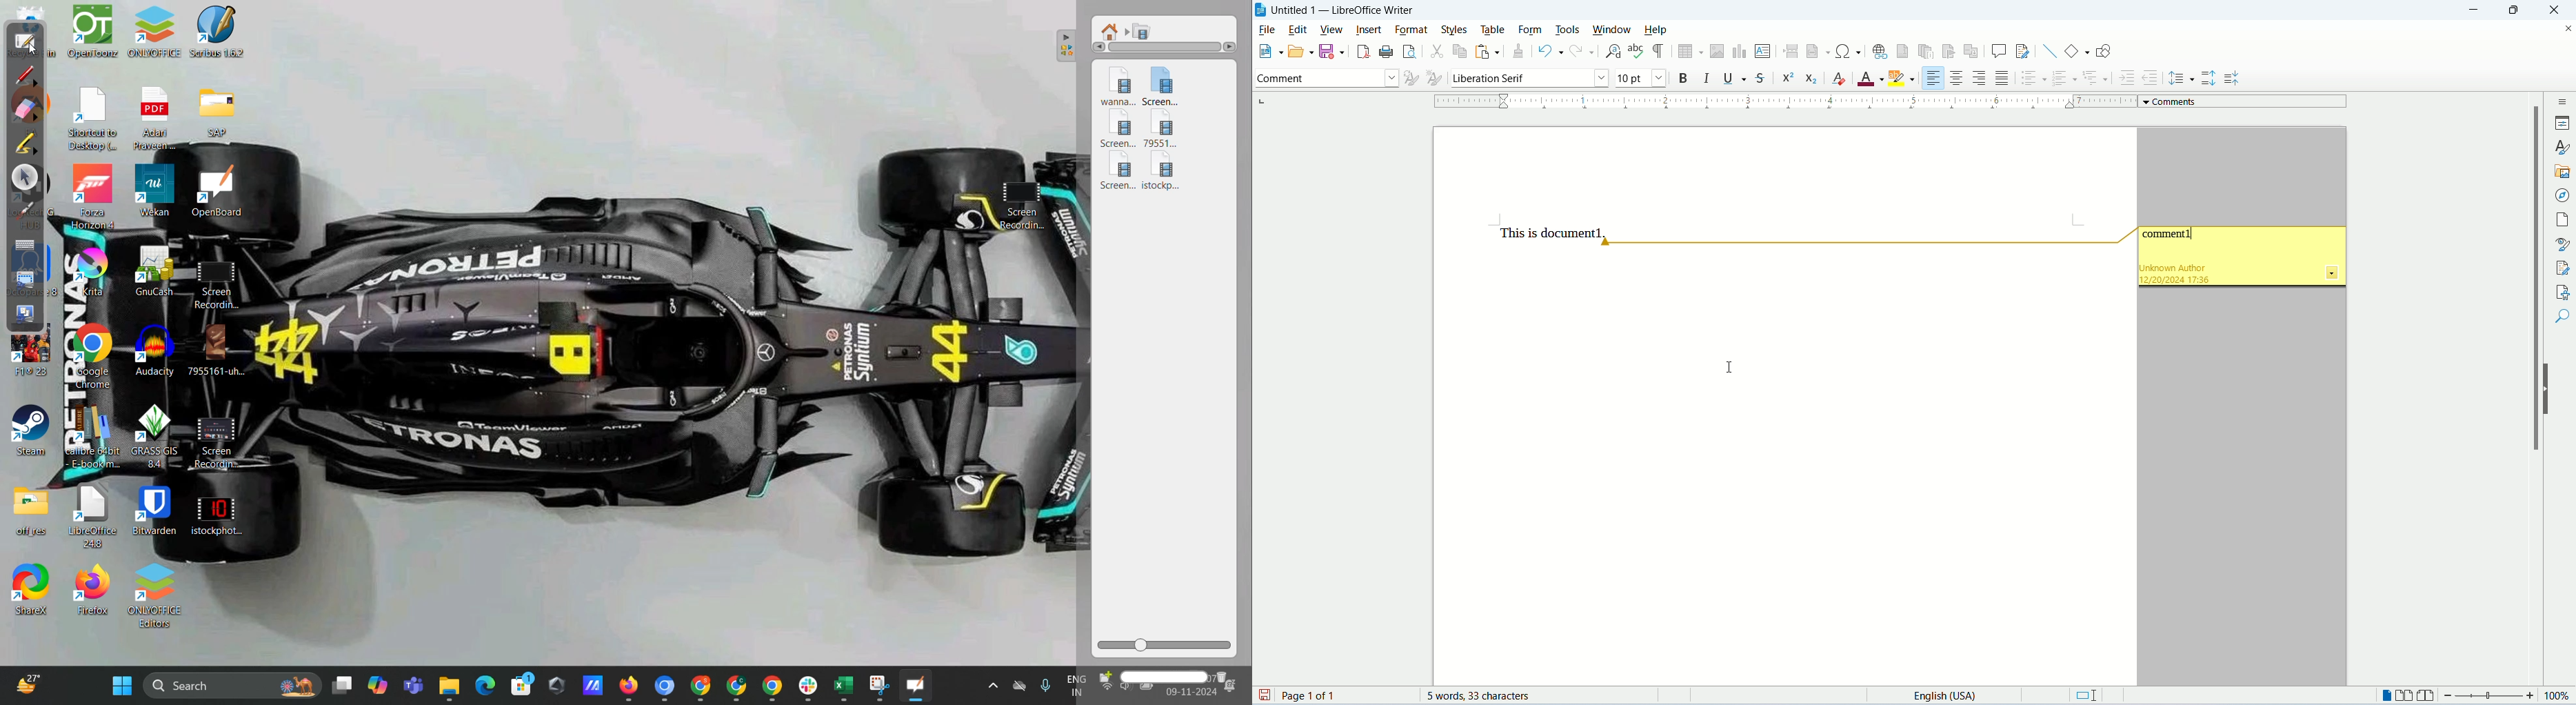  Describe the element at coordinates (990, 682) in the screenshot. I see `Show hidden icons` at that location.